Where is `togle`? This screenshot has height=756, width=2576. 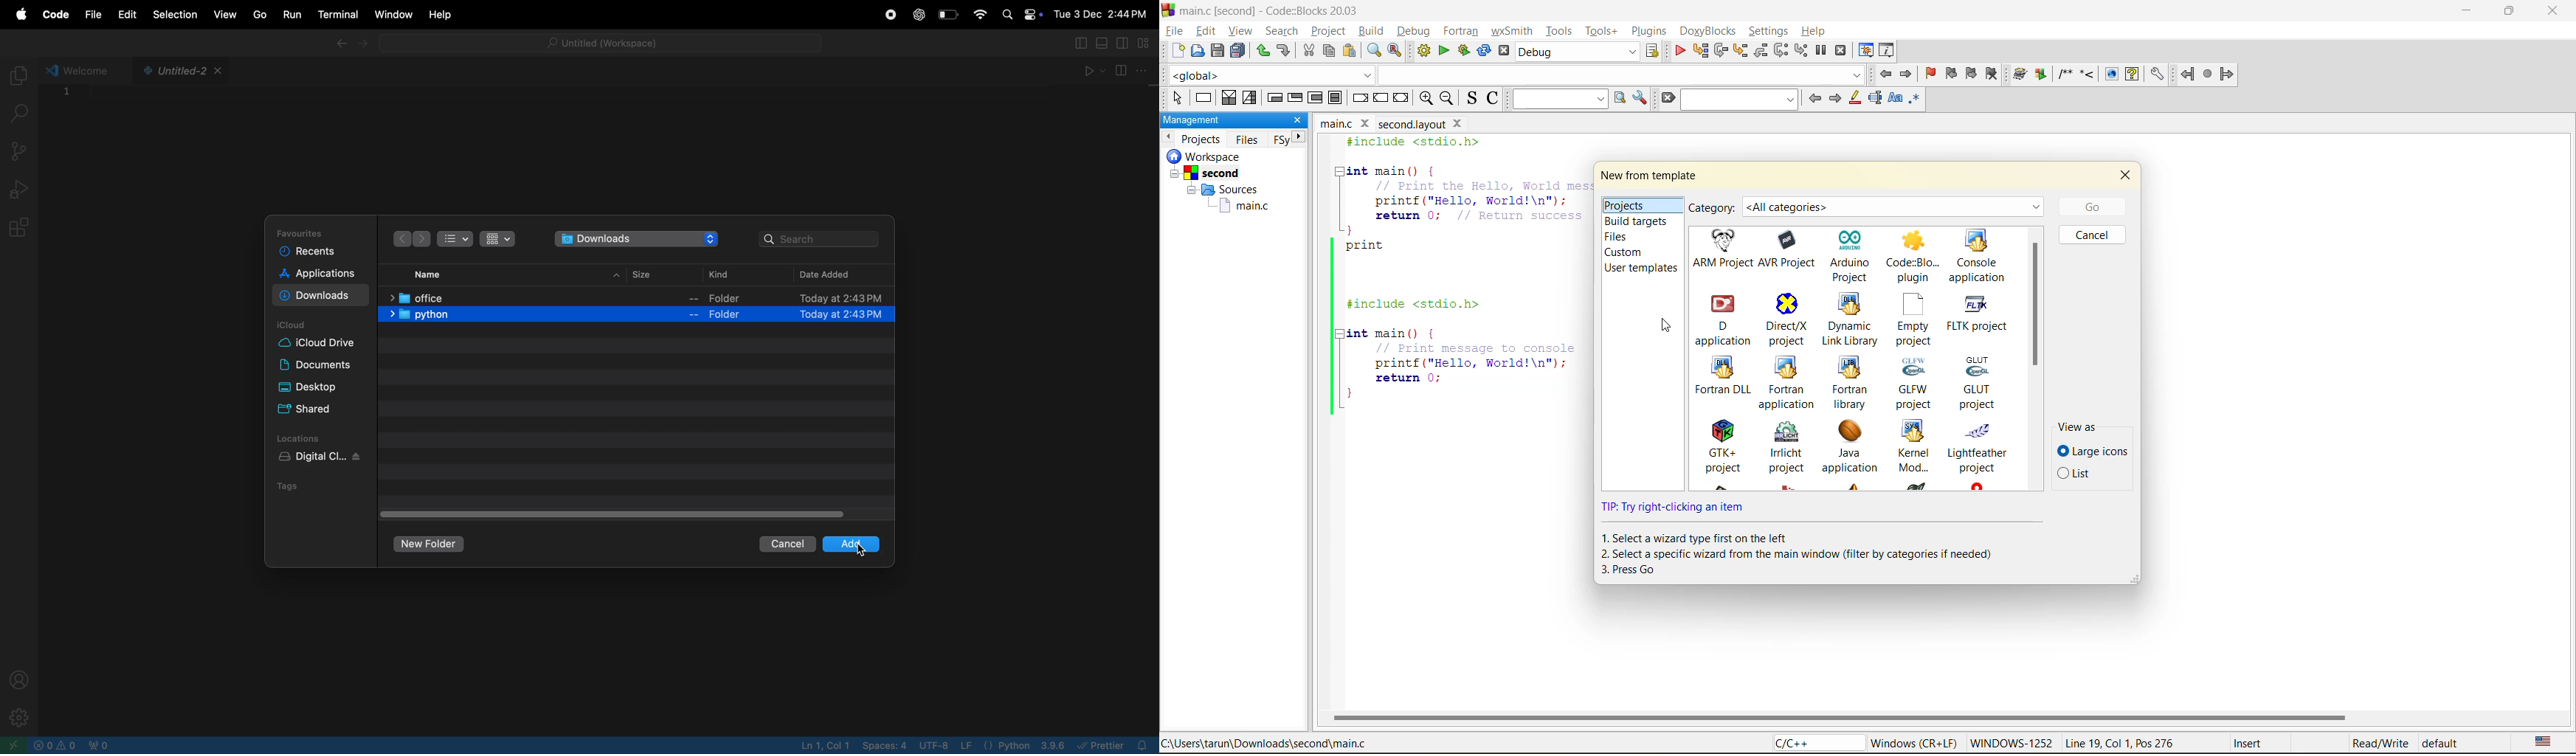
togle is located at coordinates (617, 514).